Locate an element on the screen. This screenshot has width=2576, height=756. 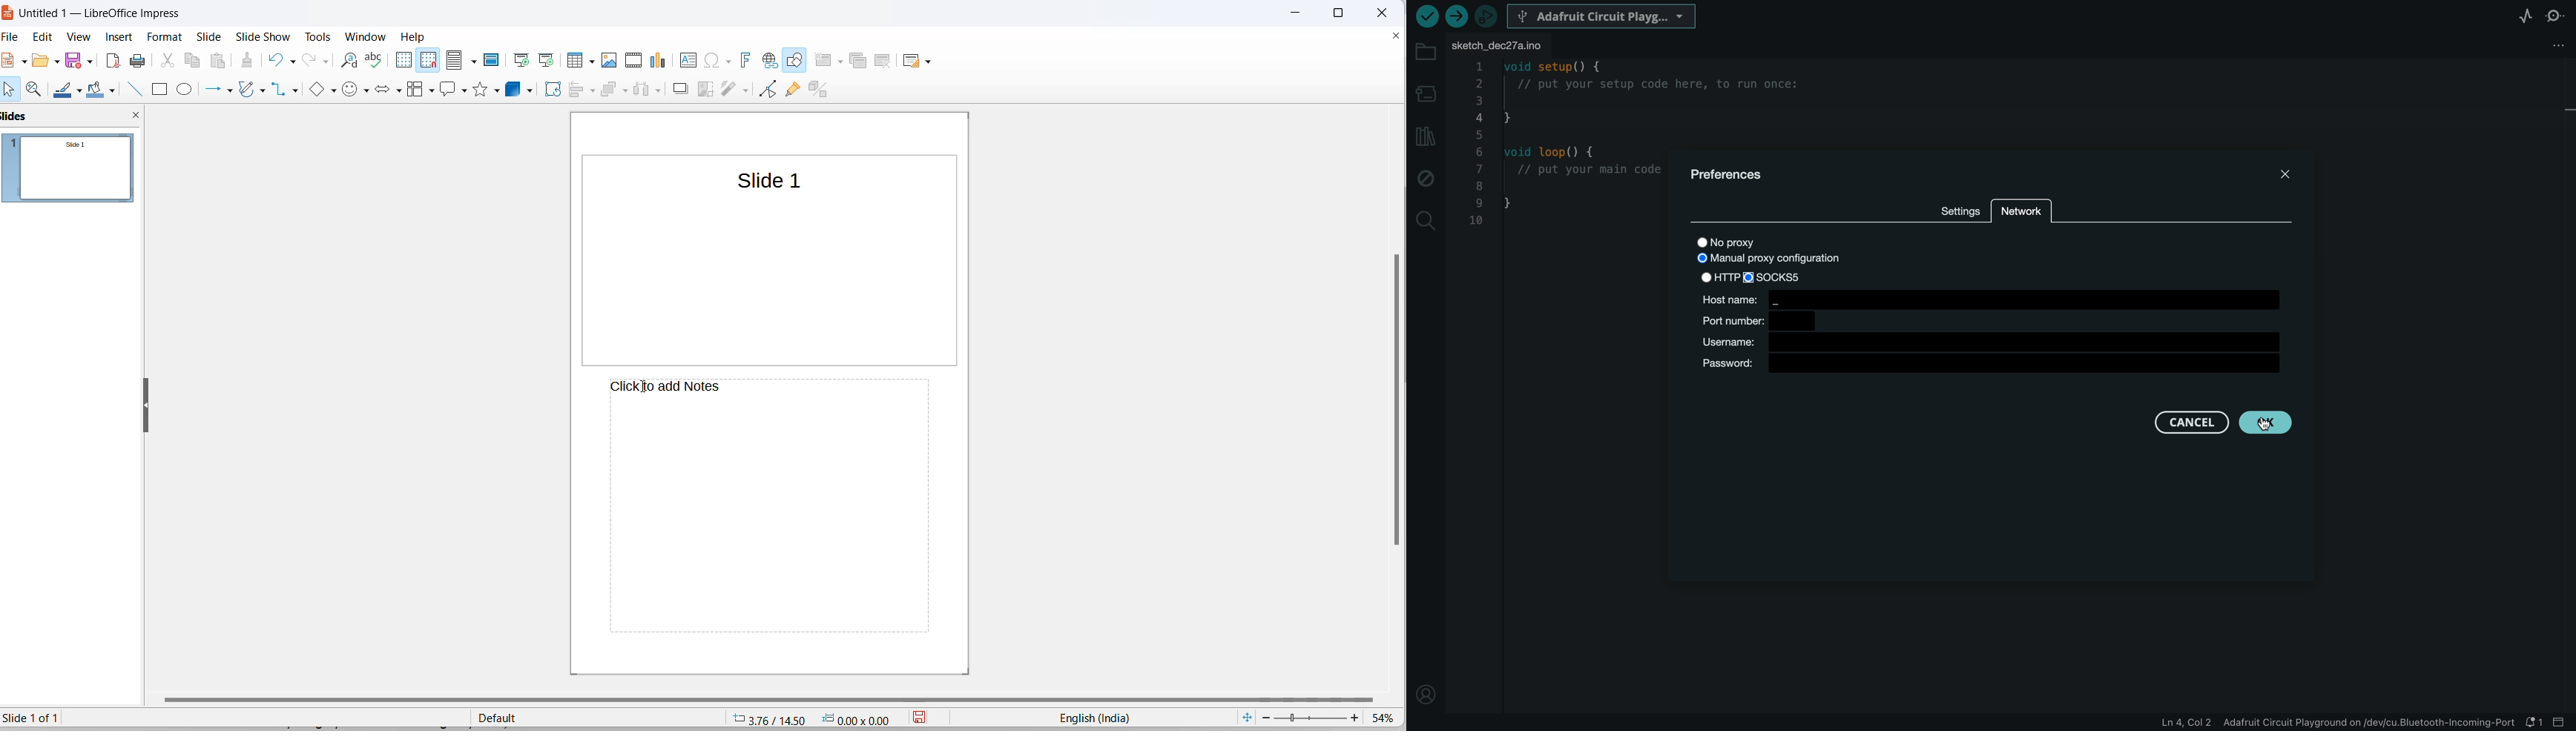
zoom percentage is located at coordinates (1386, 718).